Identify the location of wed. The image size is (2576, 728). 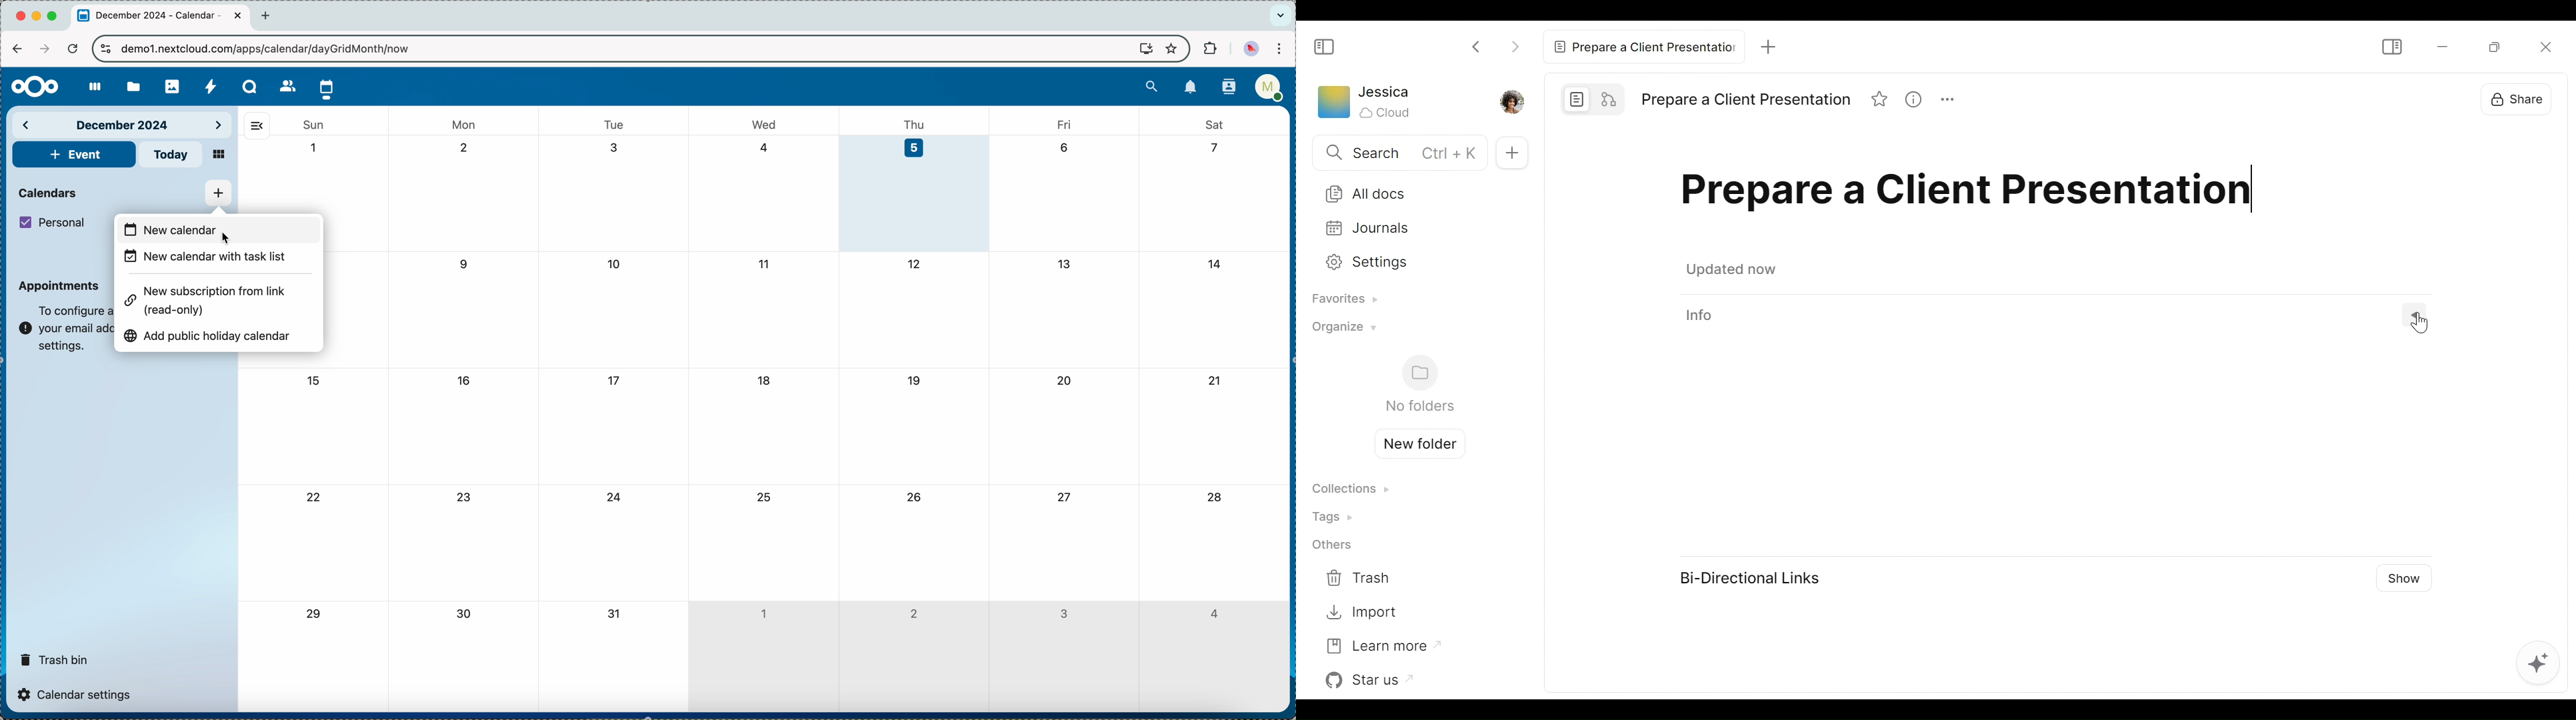
(766, 125).